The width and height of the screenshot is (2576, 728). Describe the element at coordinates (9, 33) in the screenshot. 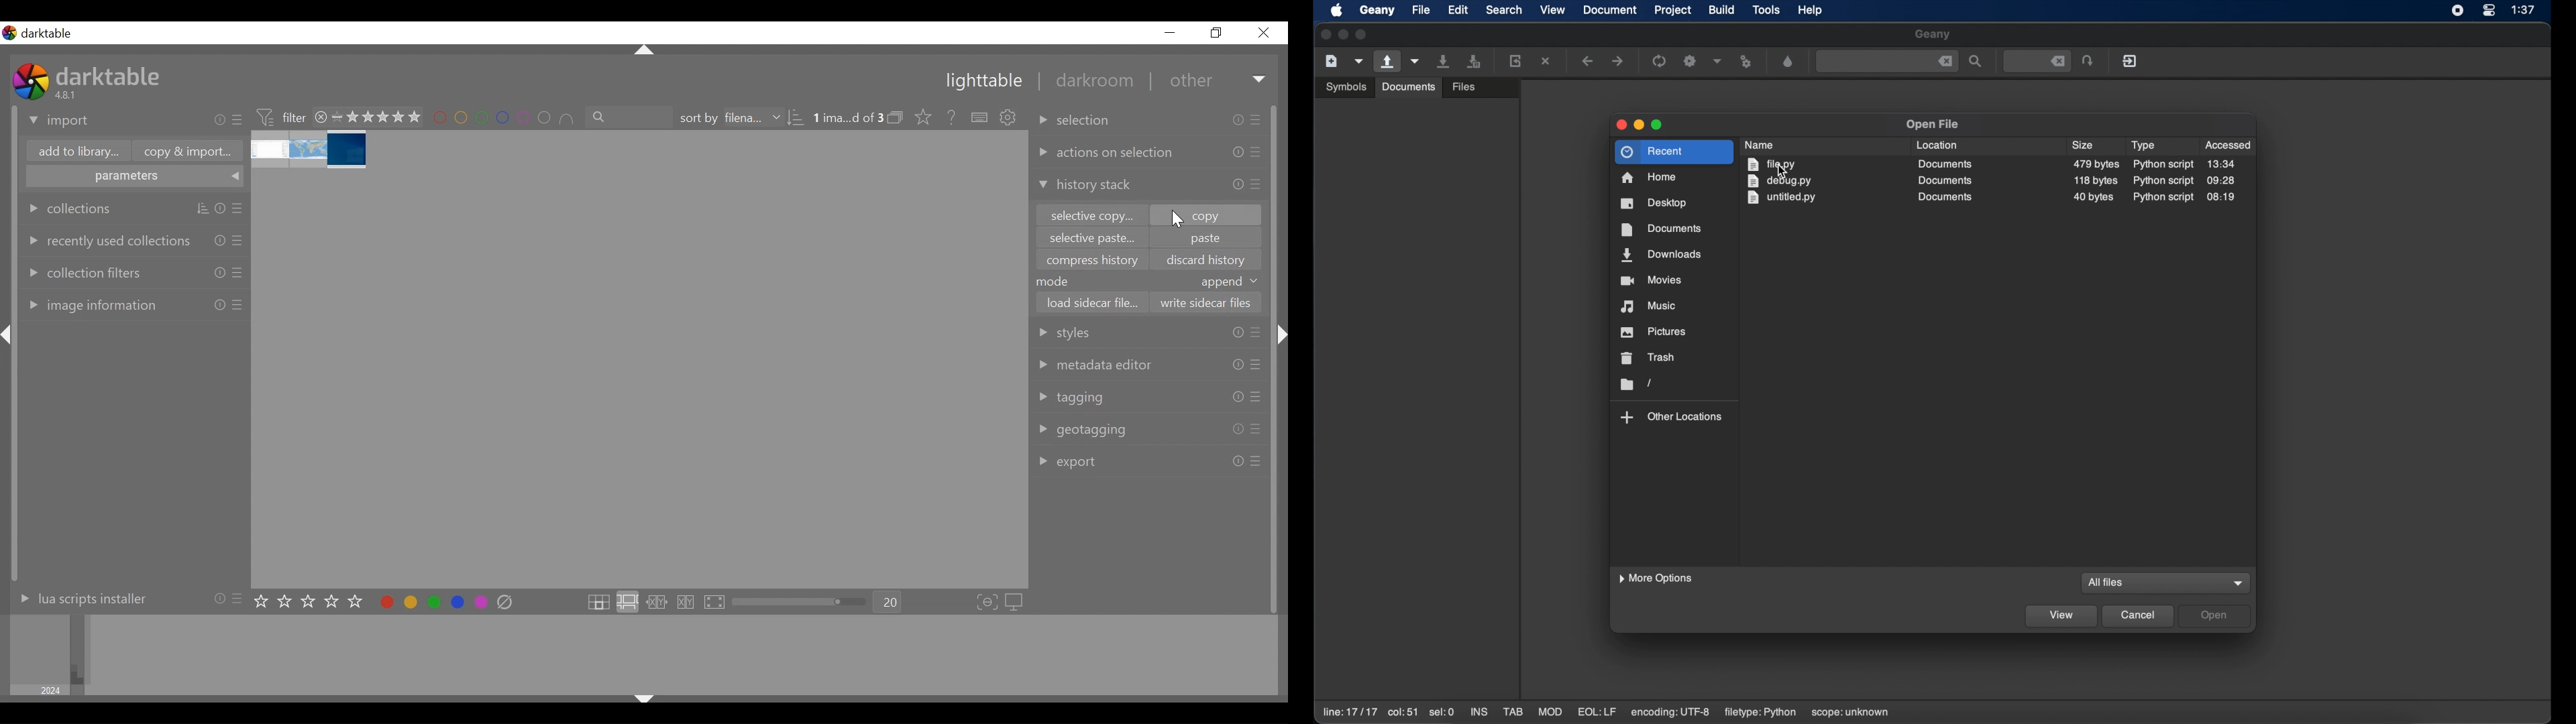

I see `logo` at that location.